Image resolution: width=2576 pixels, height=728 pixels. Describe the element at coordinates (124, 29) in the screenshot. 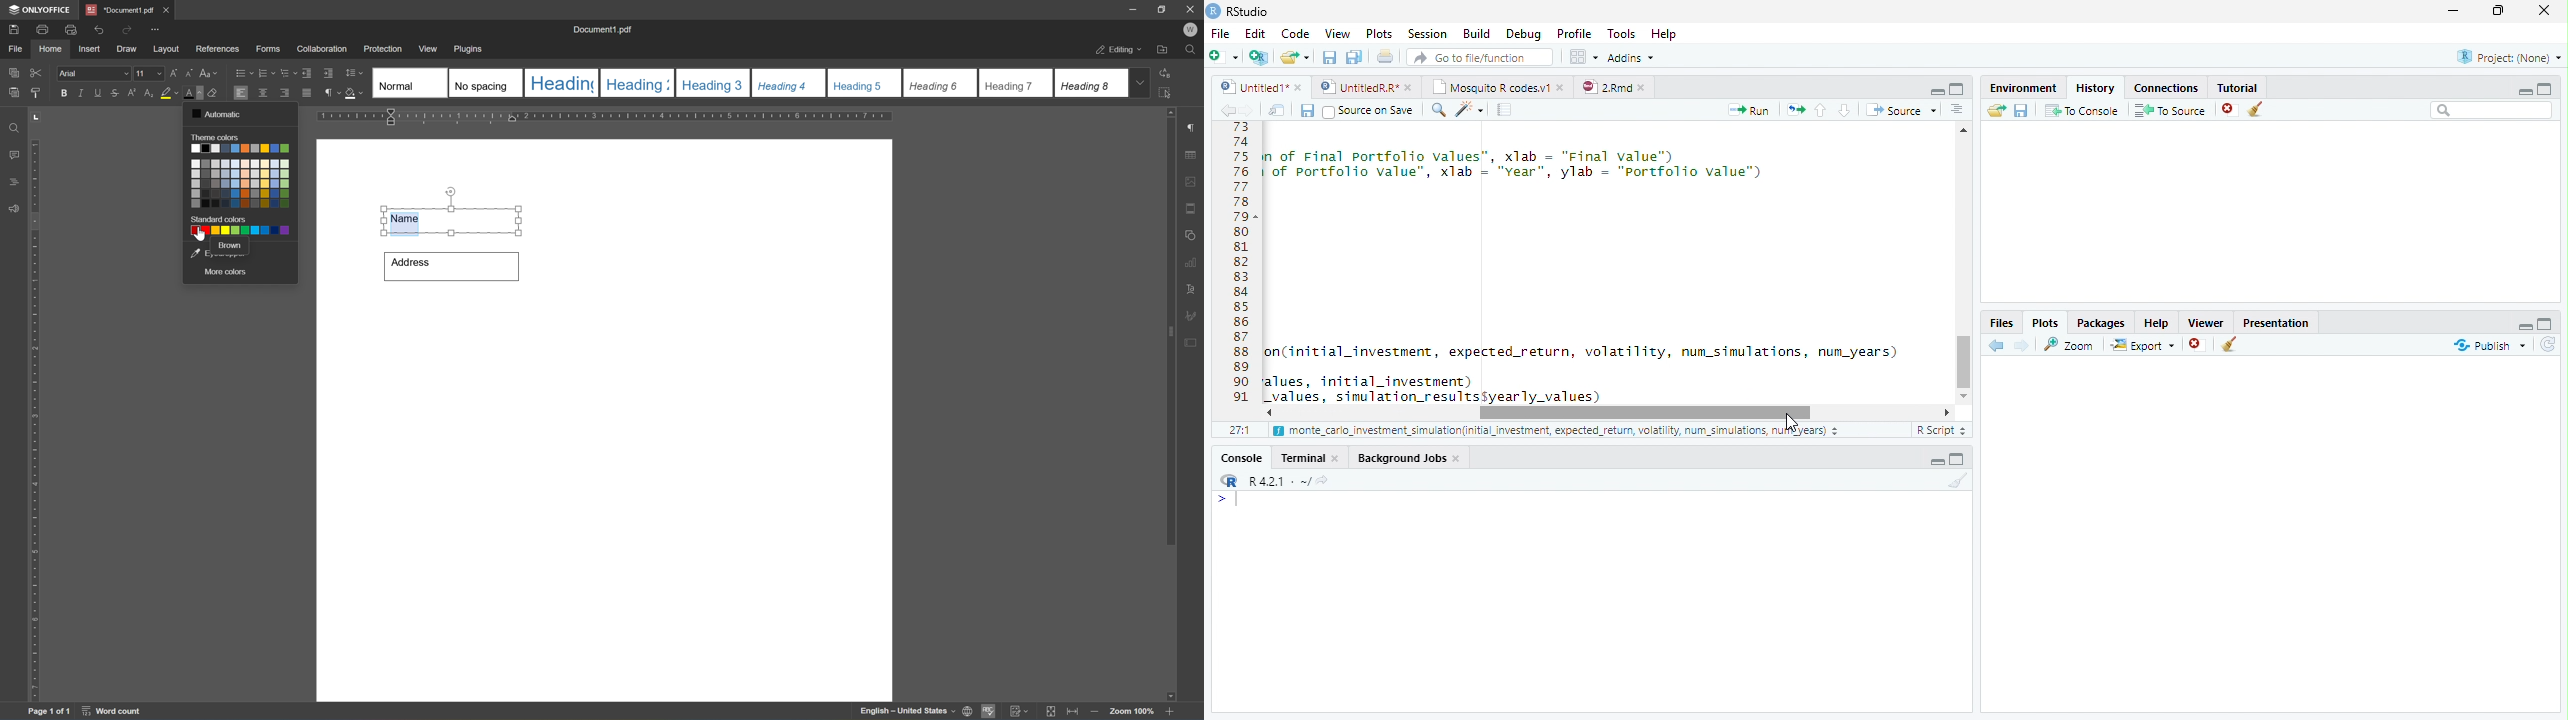

I see `redo` at that location.